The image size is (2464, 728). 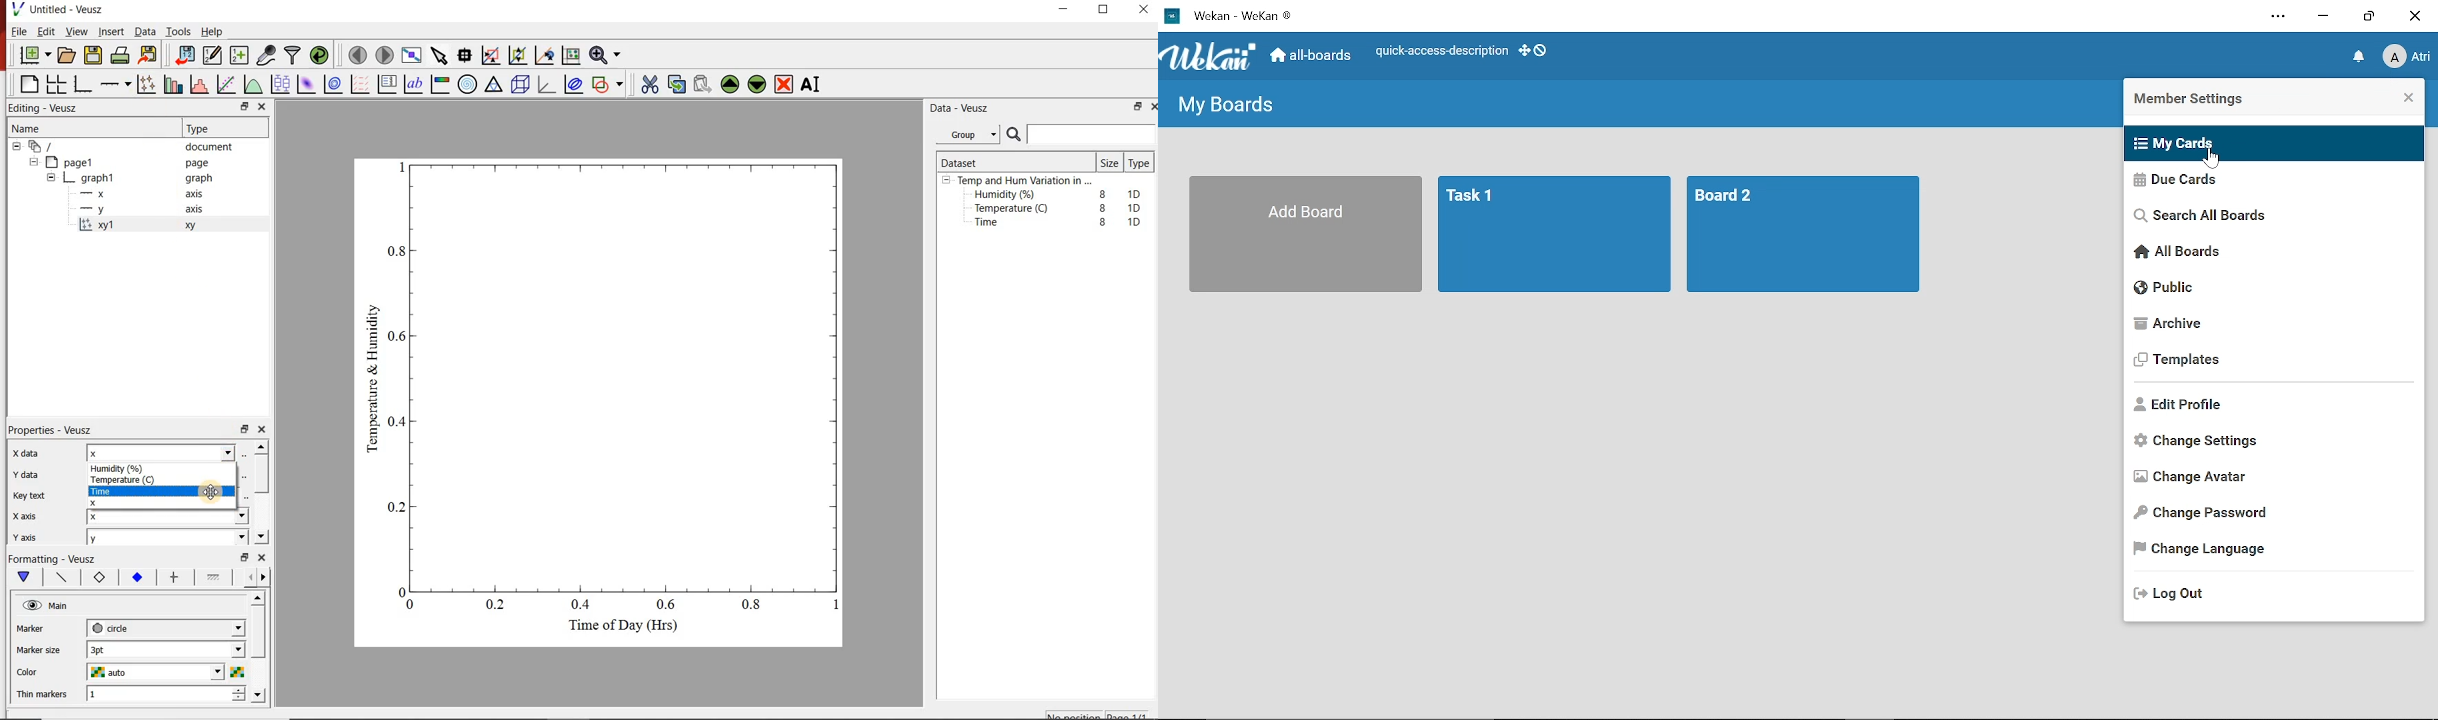 I want to click on Change settings, so click(x=2269, y=442).